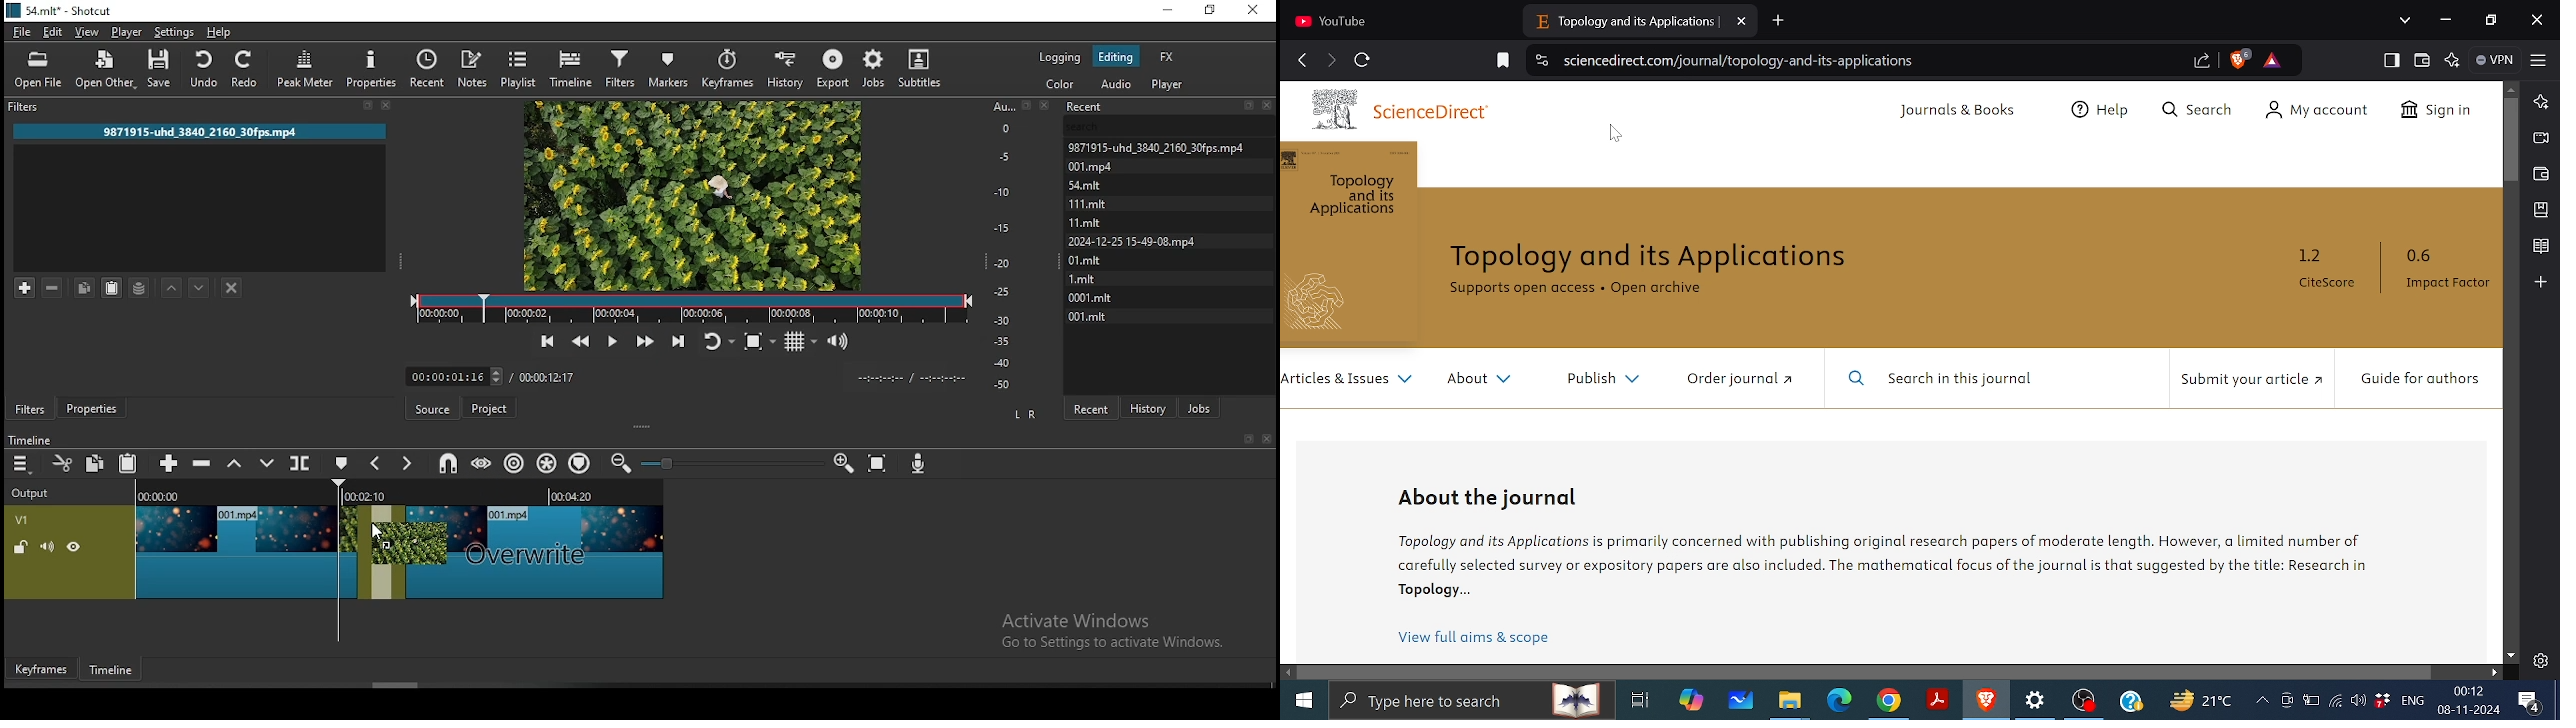 This screenshot has height=728, width=2576. Describe the element at coordinates (2423, 61) in the screenshot. I see ` wallet` at that location.